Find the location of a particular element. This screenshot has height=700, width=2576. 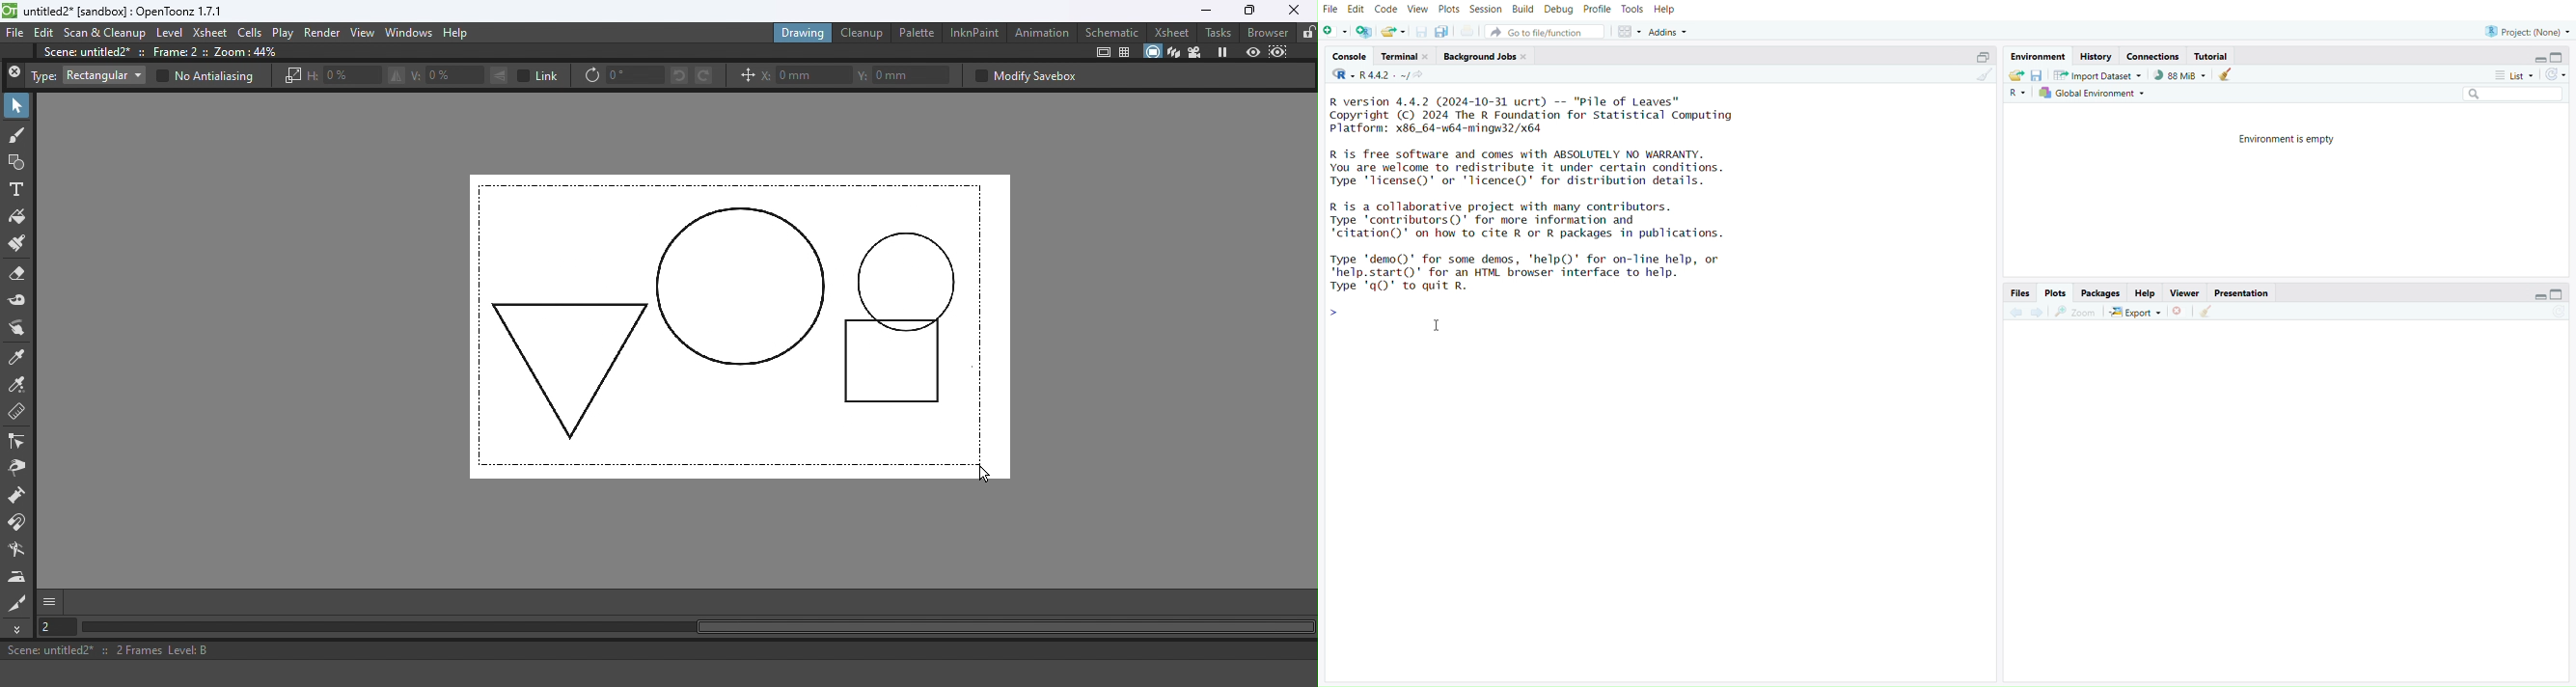

go to file/function is located at coordinates (1548, 33).